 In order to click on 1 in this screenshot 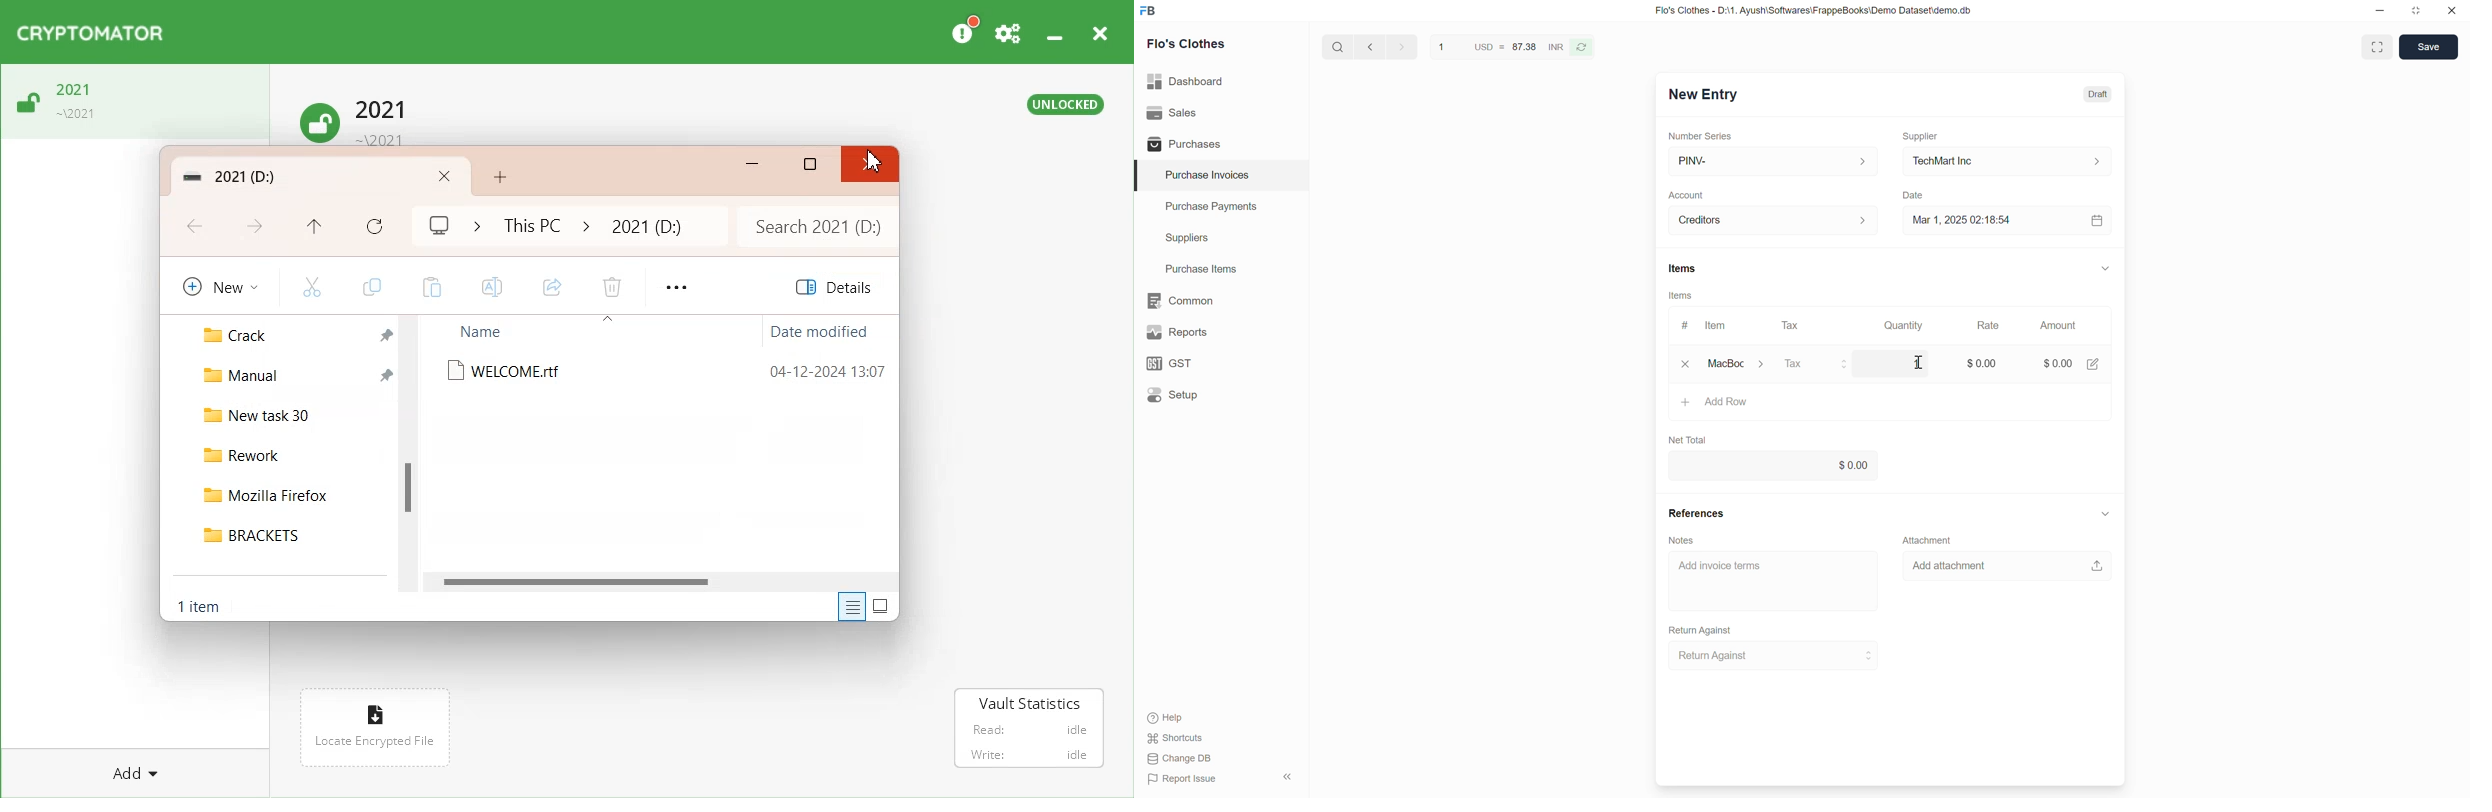, I will do `click(1914, 361)`.